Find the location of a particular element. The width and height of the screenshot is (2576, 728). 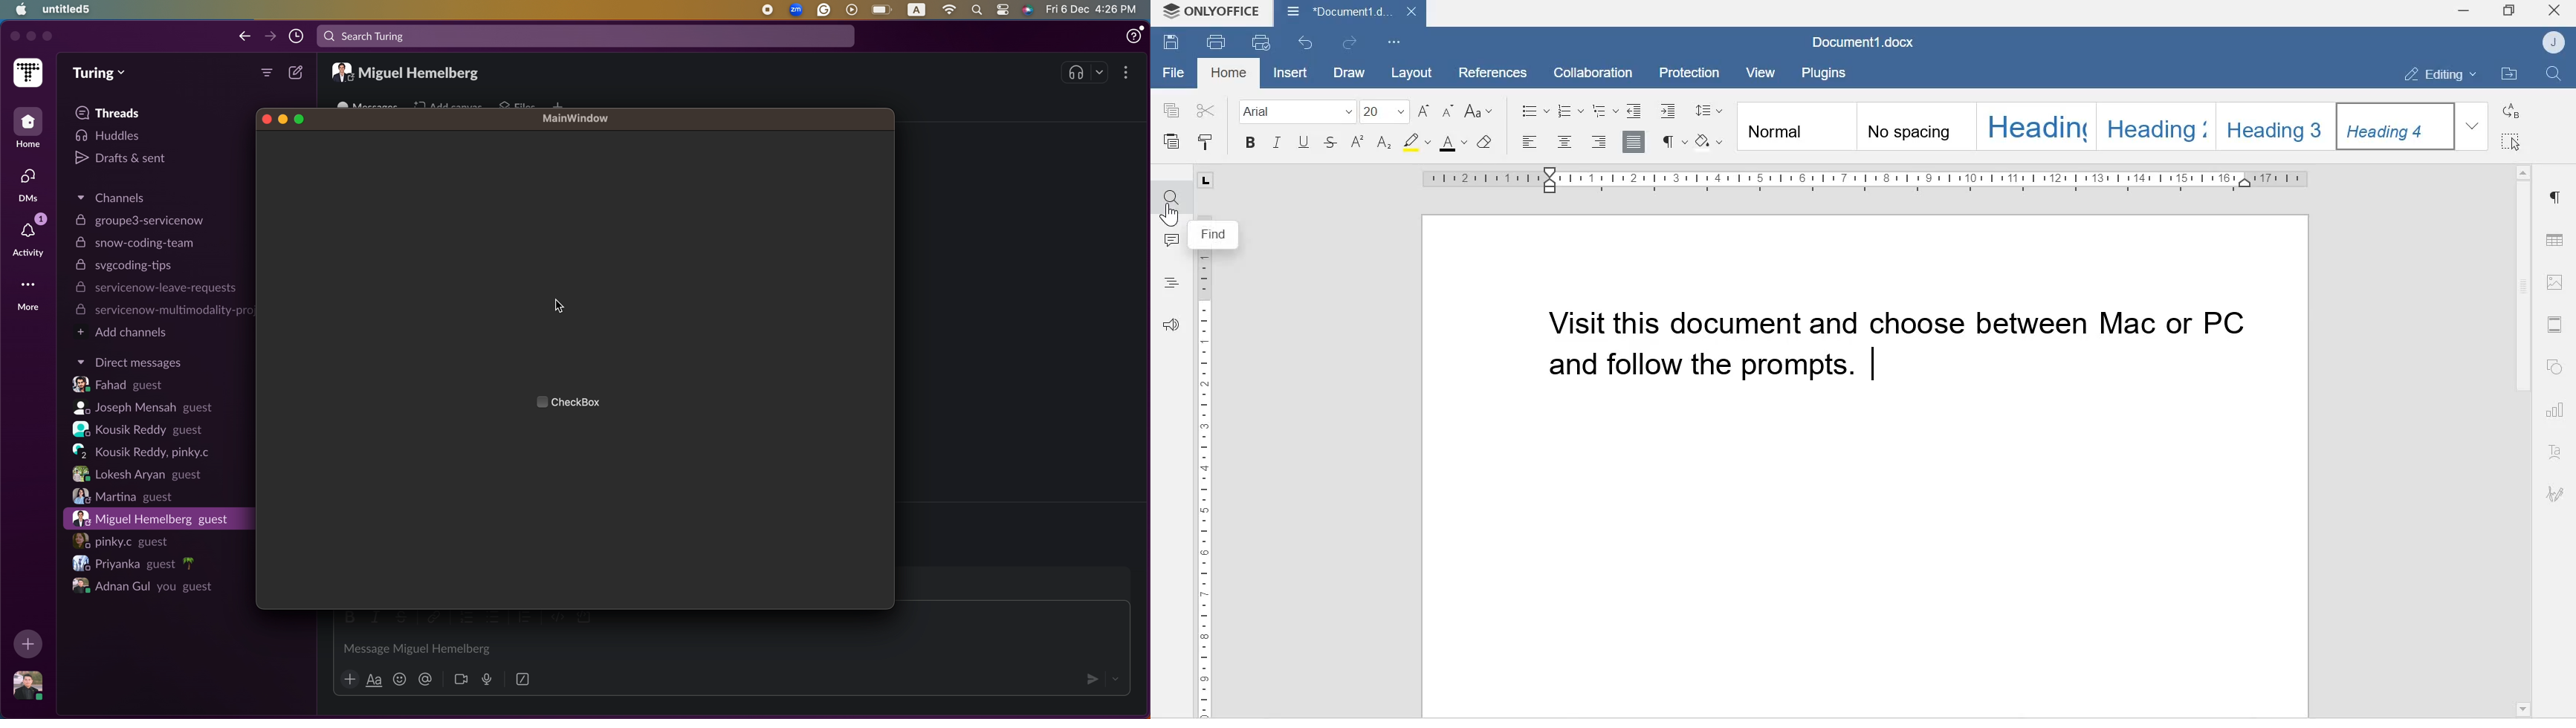

Heading 3 is located at coordinates (2278, 124).